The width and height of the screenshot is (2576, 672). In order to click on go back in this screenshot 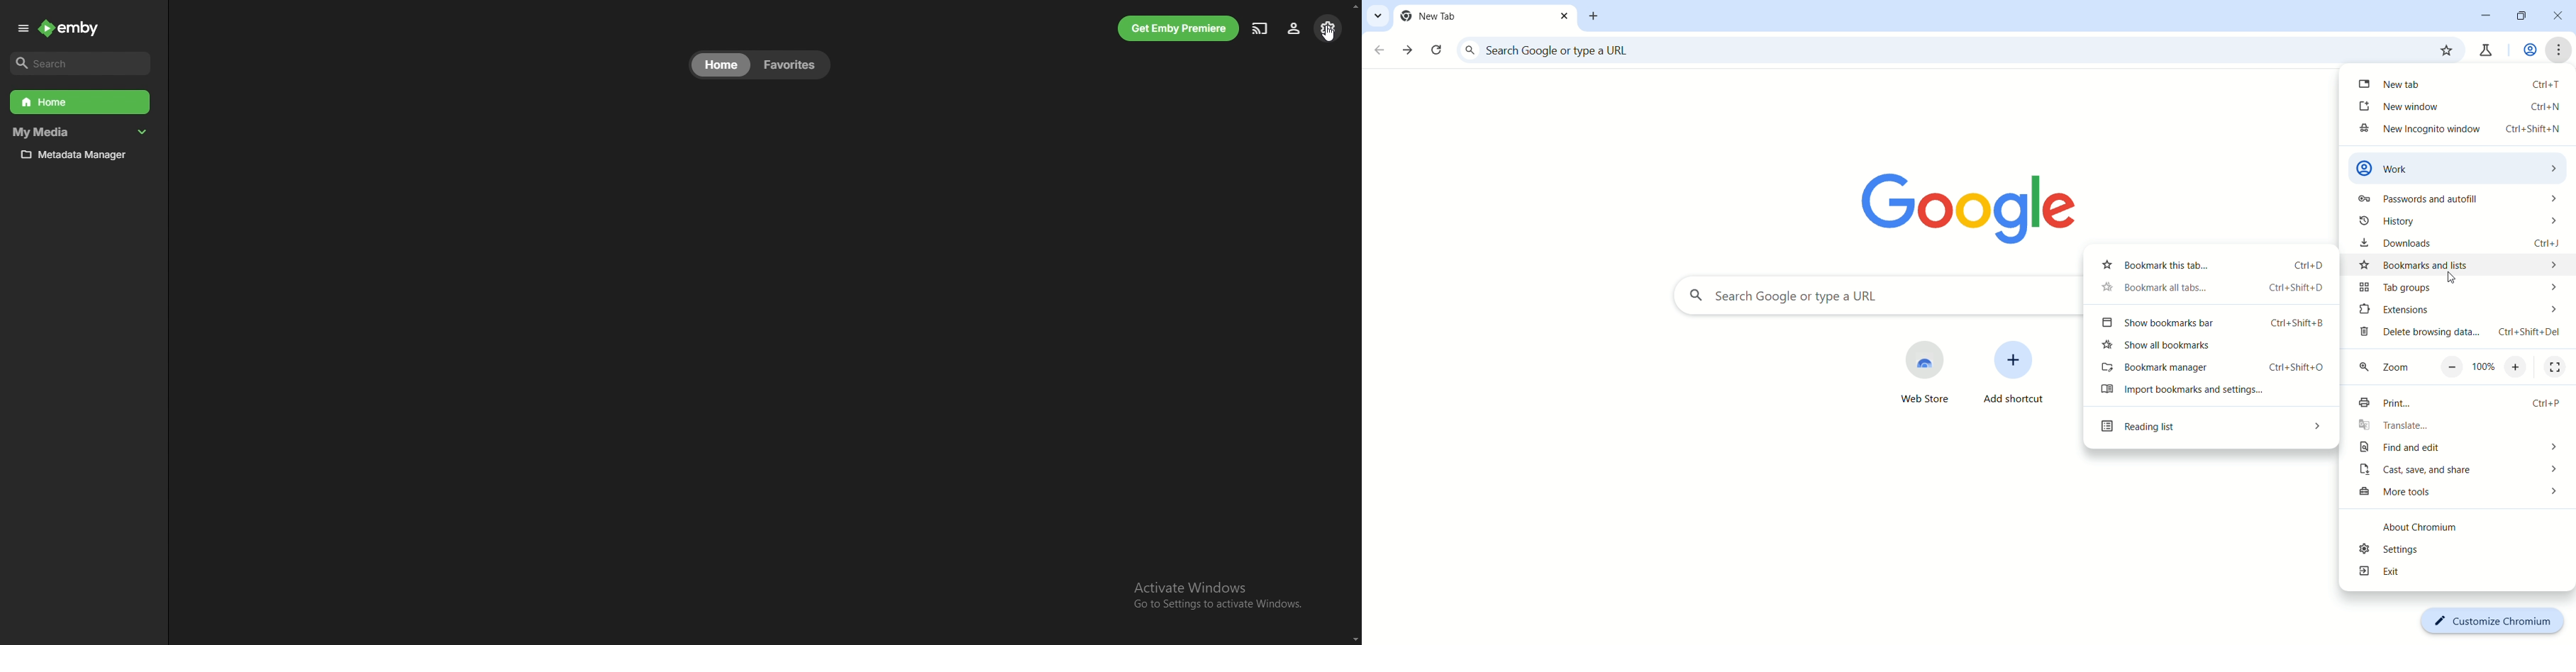, I will do `click(1380, 51)`.